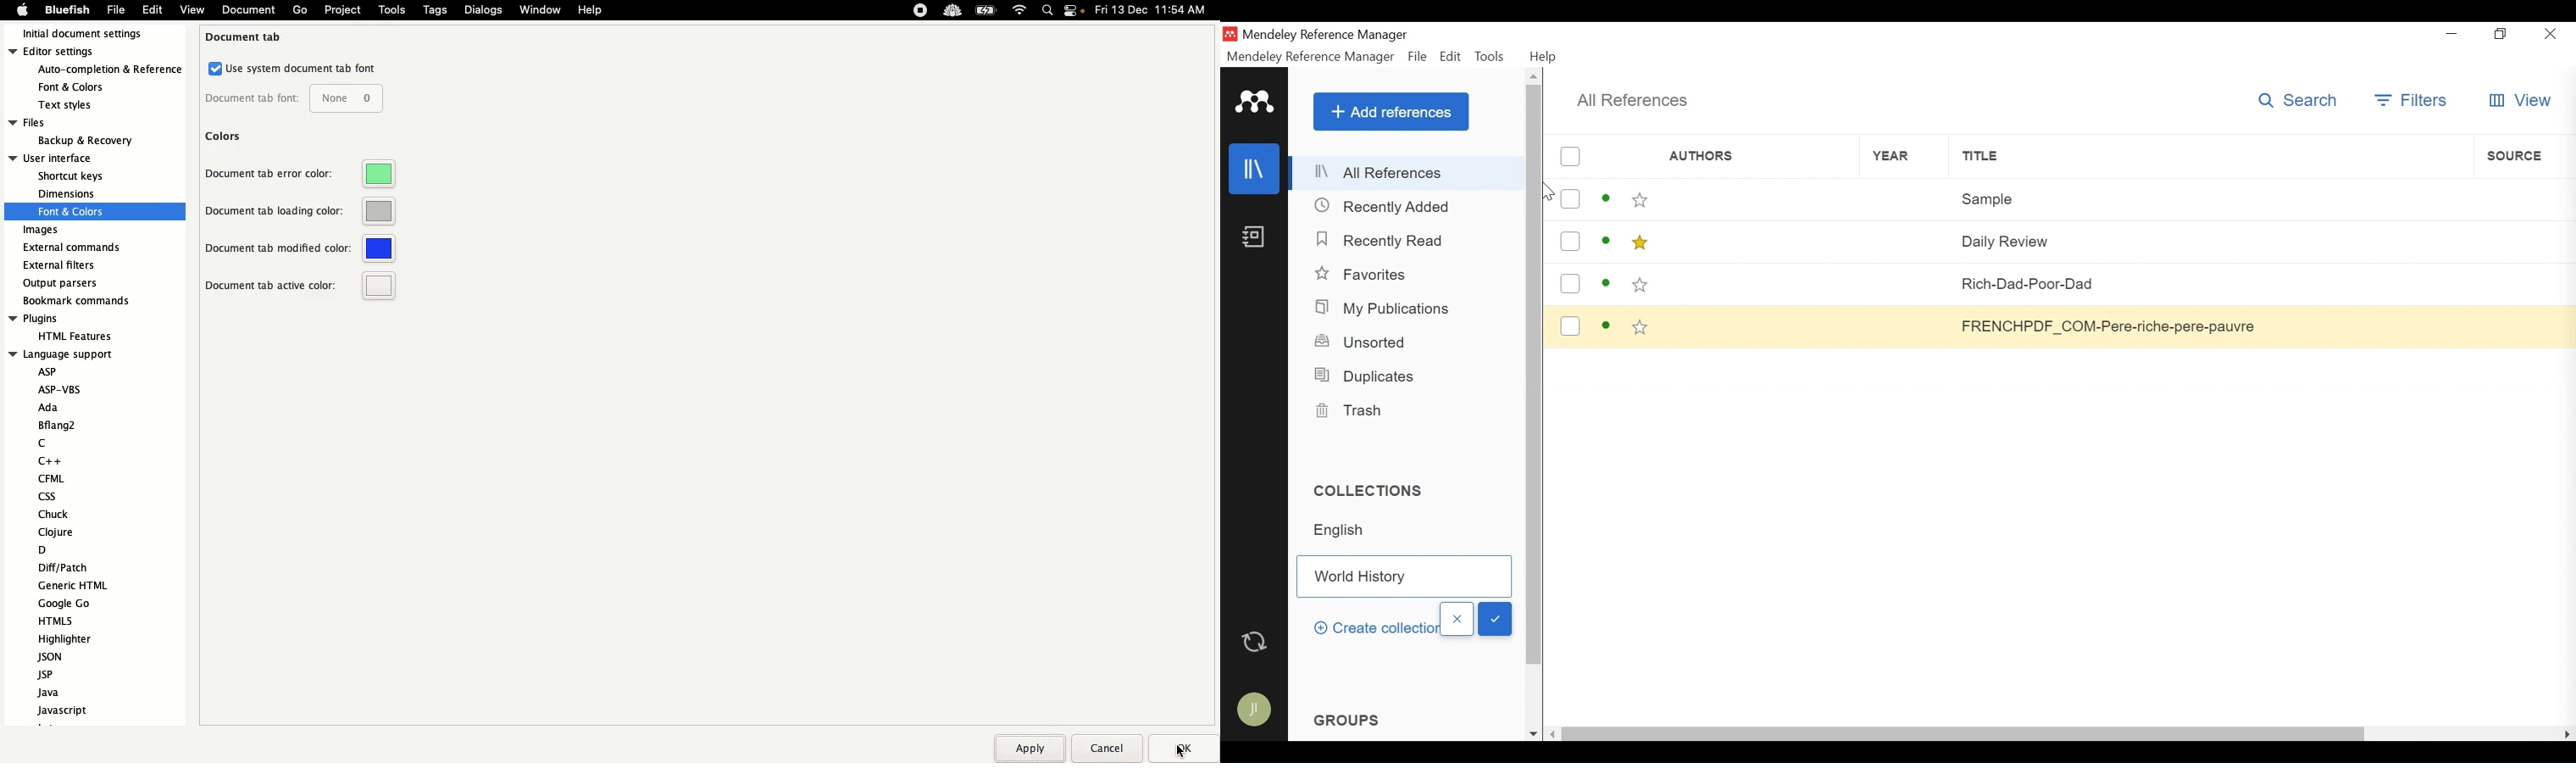  Describe the element at coordinates (1364, 341) in the screenshot. I see `Unsorted` at that location.